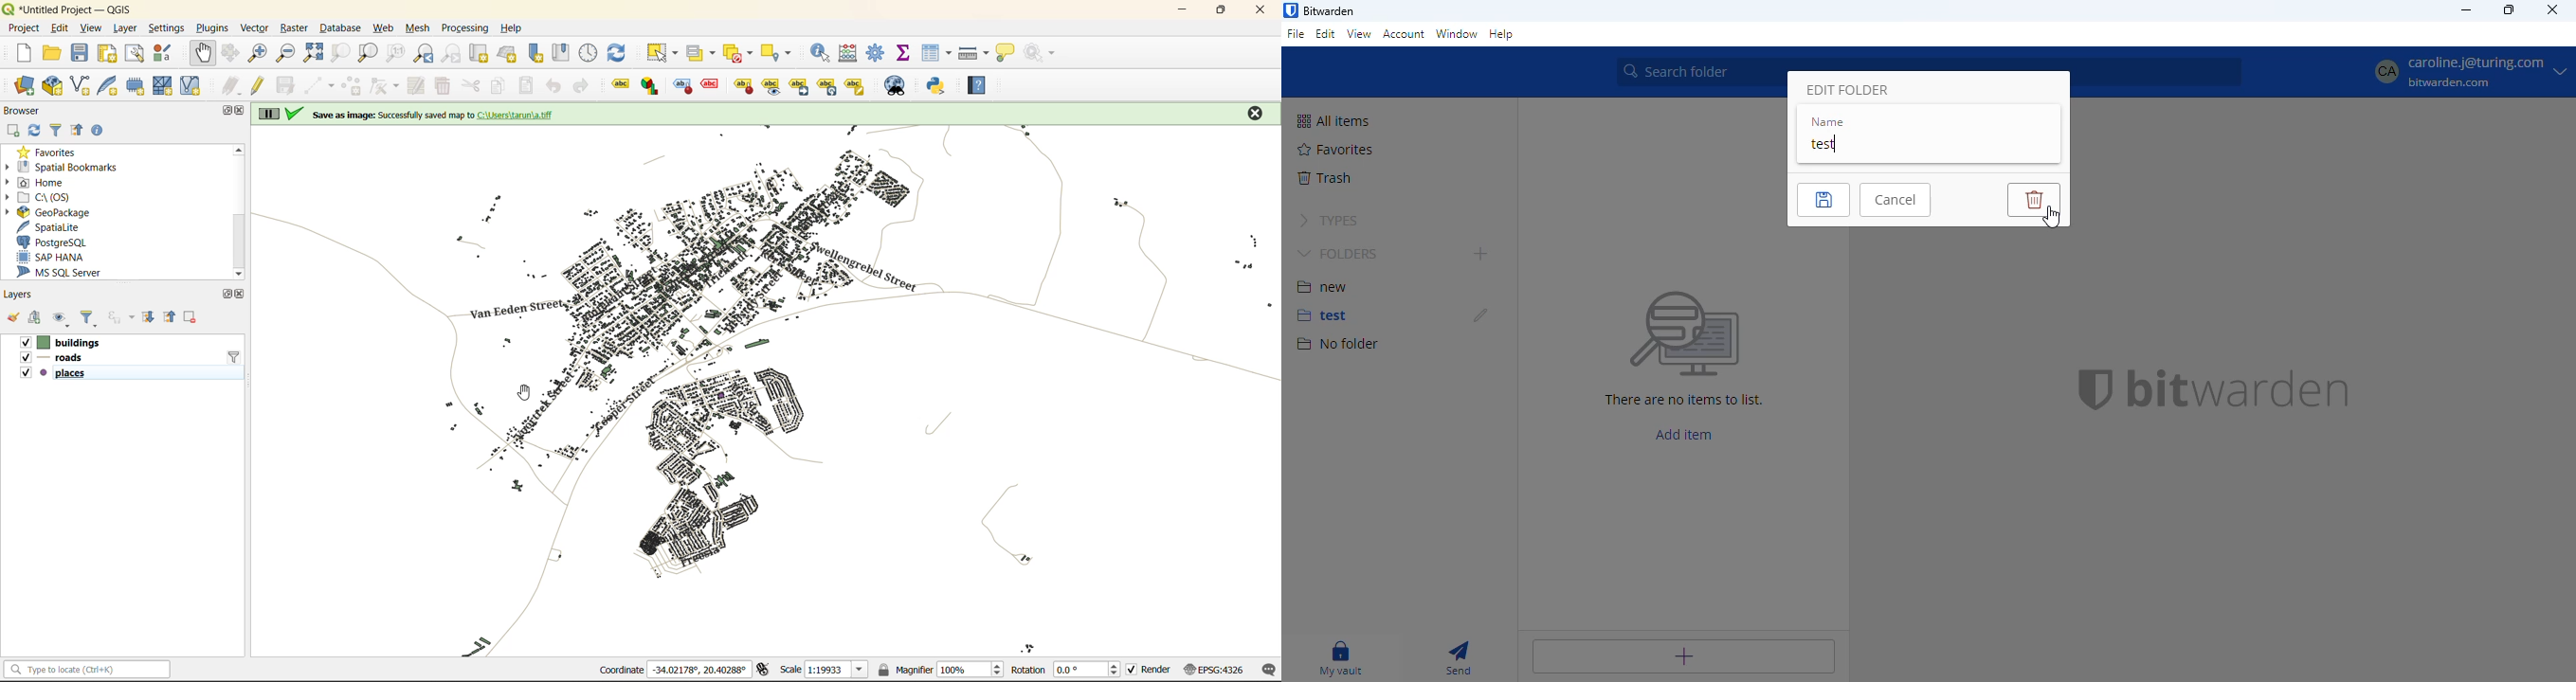 Image resolution: width=2576 pixels, height=700 pixels. I want to click on Rotate a label, so click(827, 85).